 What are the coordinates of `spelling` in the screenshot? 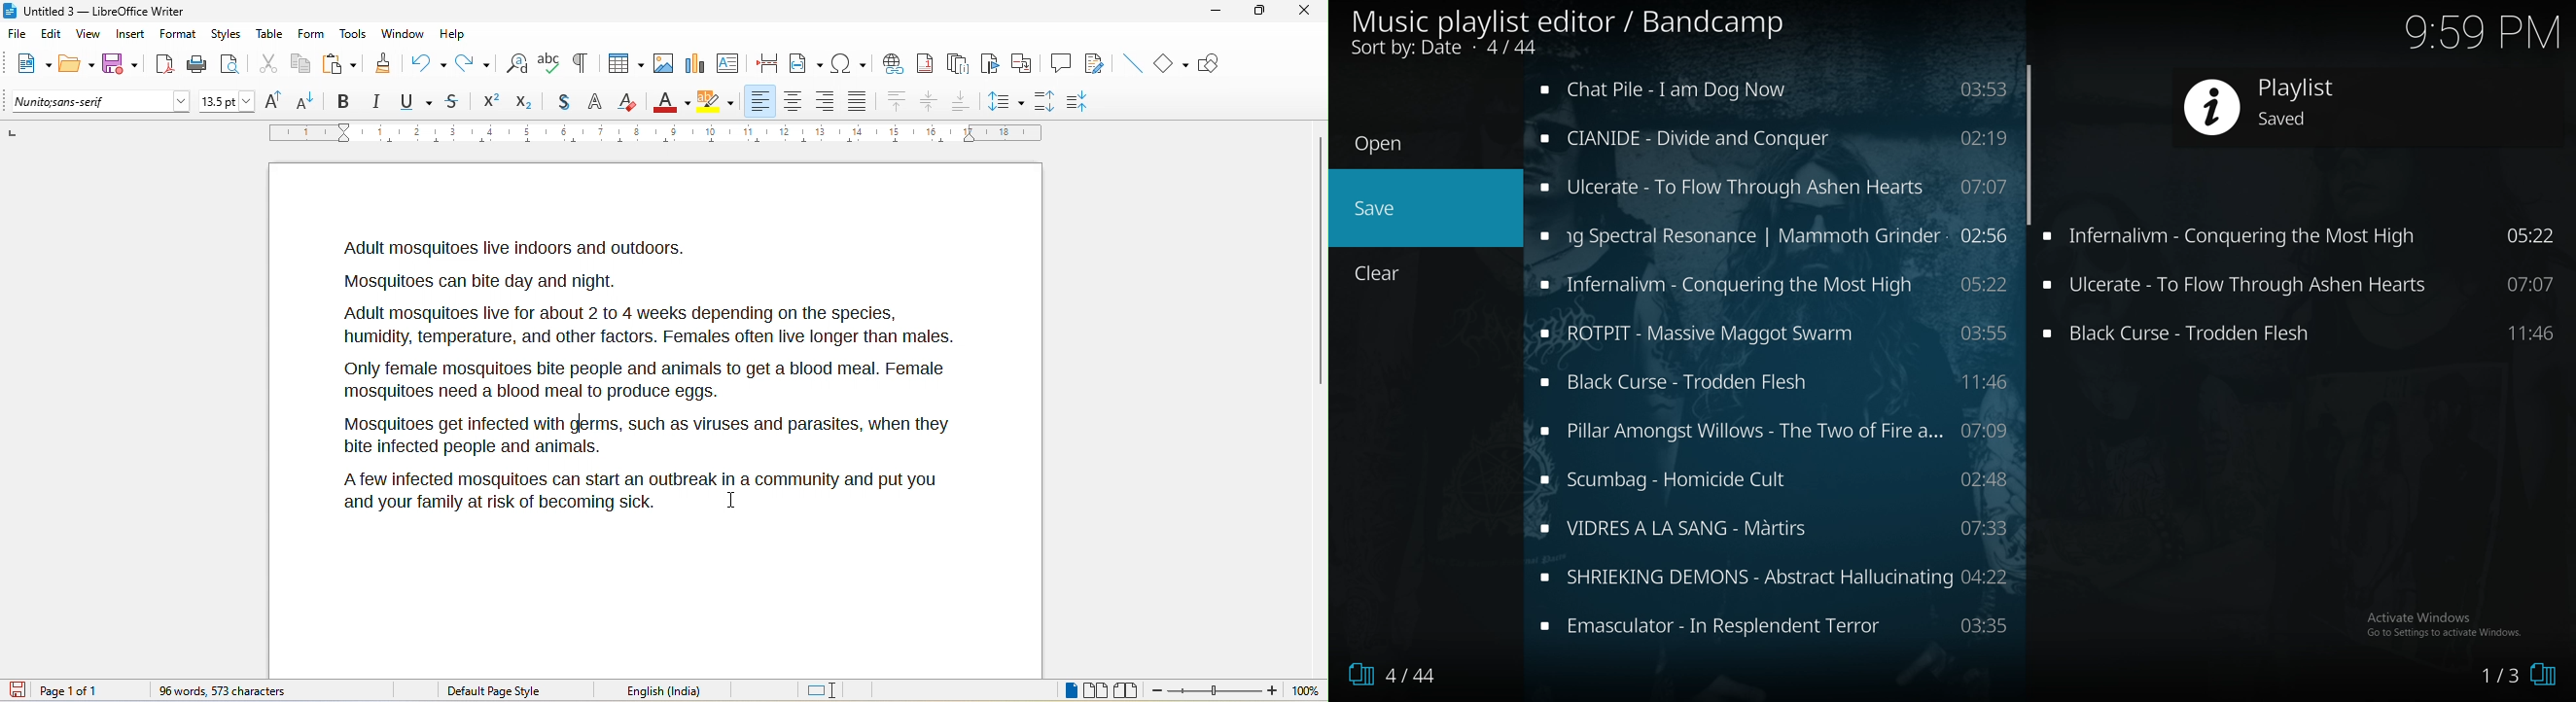 It's located at (549, 65).